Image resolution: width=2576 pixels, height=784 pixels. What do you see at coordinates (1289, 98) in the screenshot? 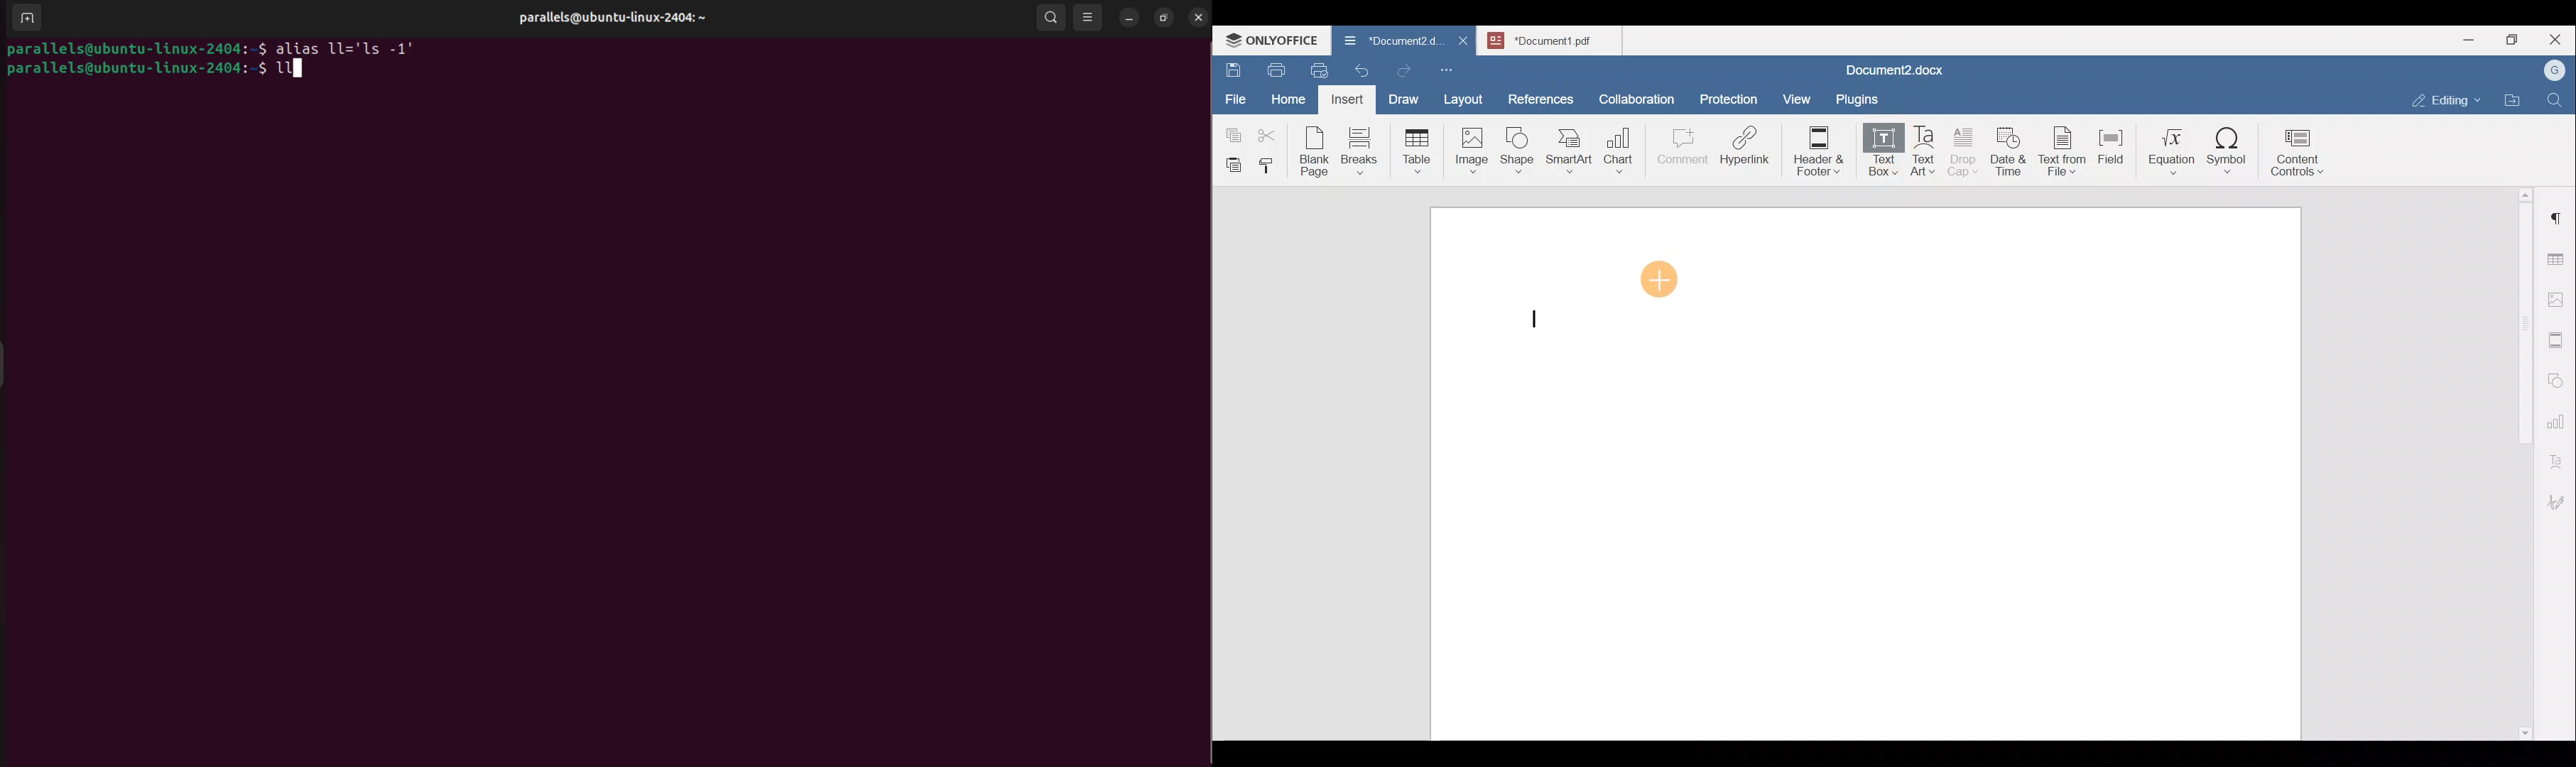
I see `Home` at bounding box center [1289, 98].